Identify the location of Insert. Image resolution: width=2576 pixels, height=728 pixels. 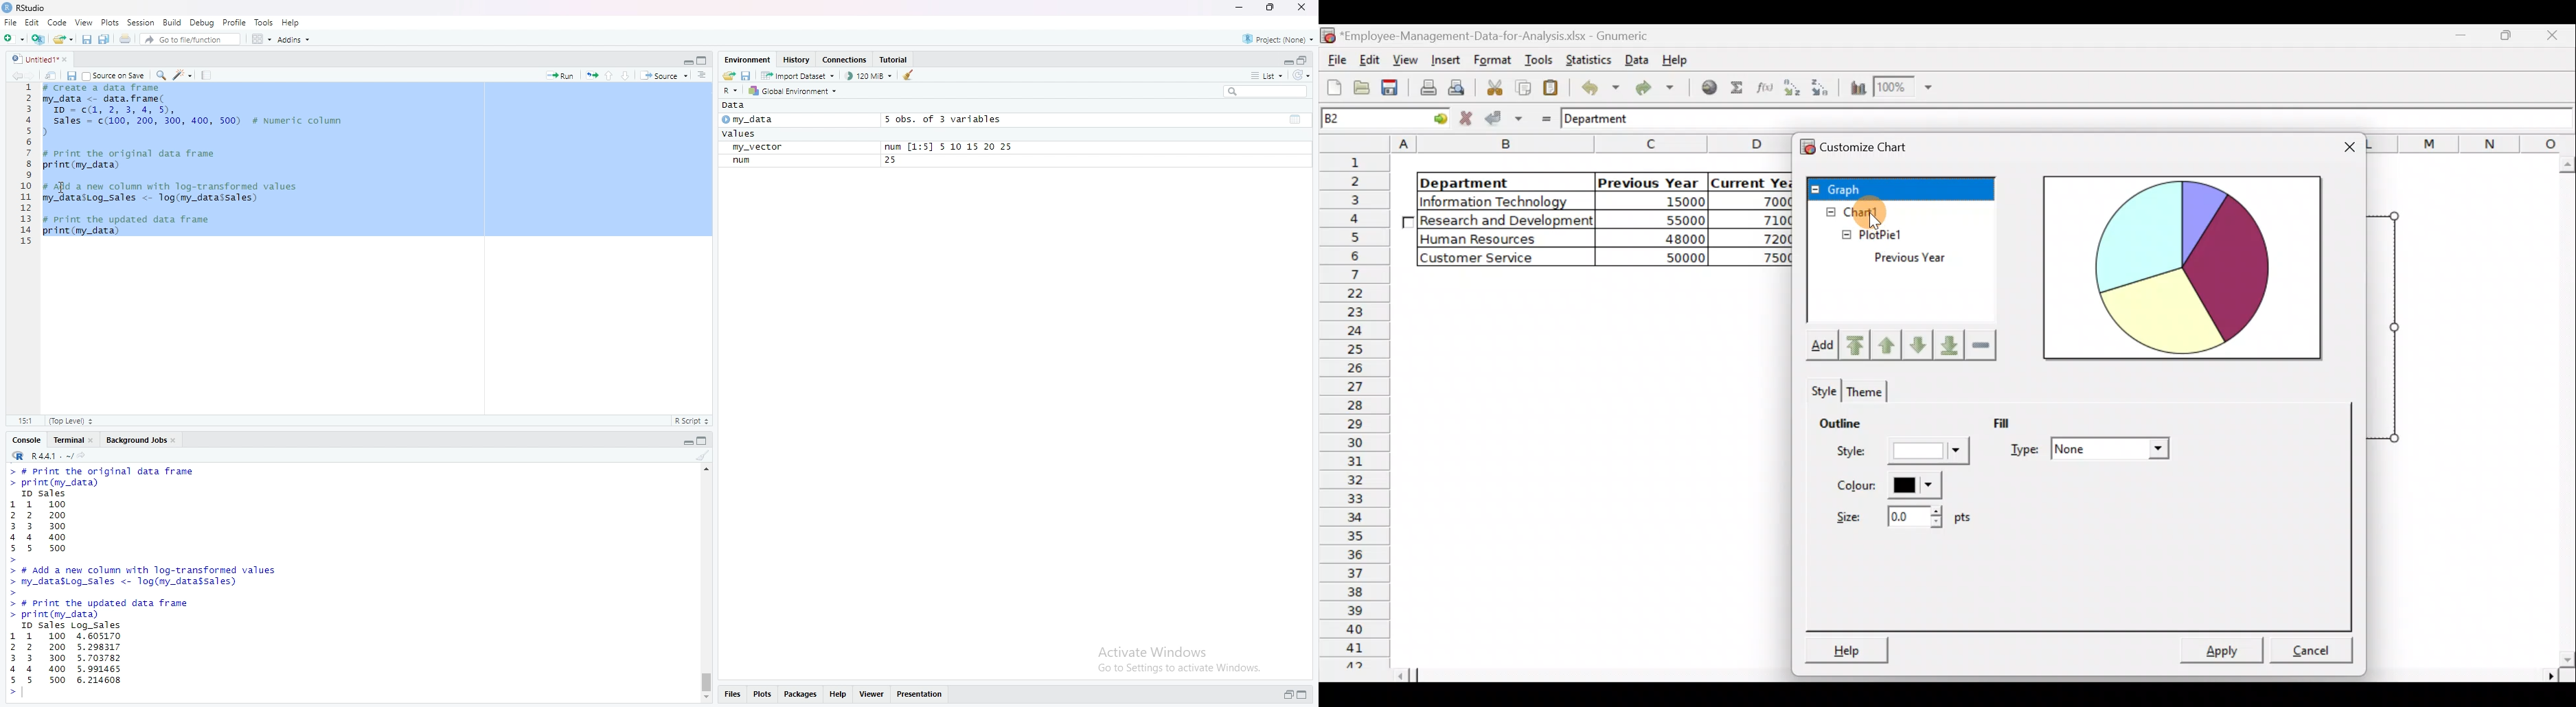
(1444, 59).